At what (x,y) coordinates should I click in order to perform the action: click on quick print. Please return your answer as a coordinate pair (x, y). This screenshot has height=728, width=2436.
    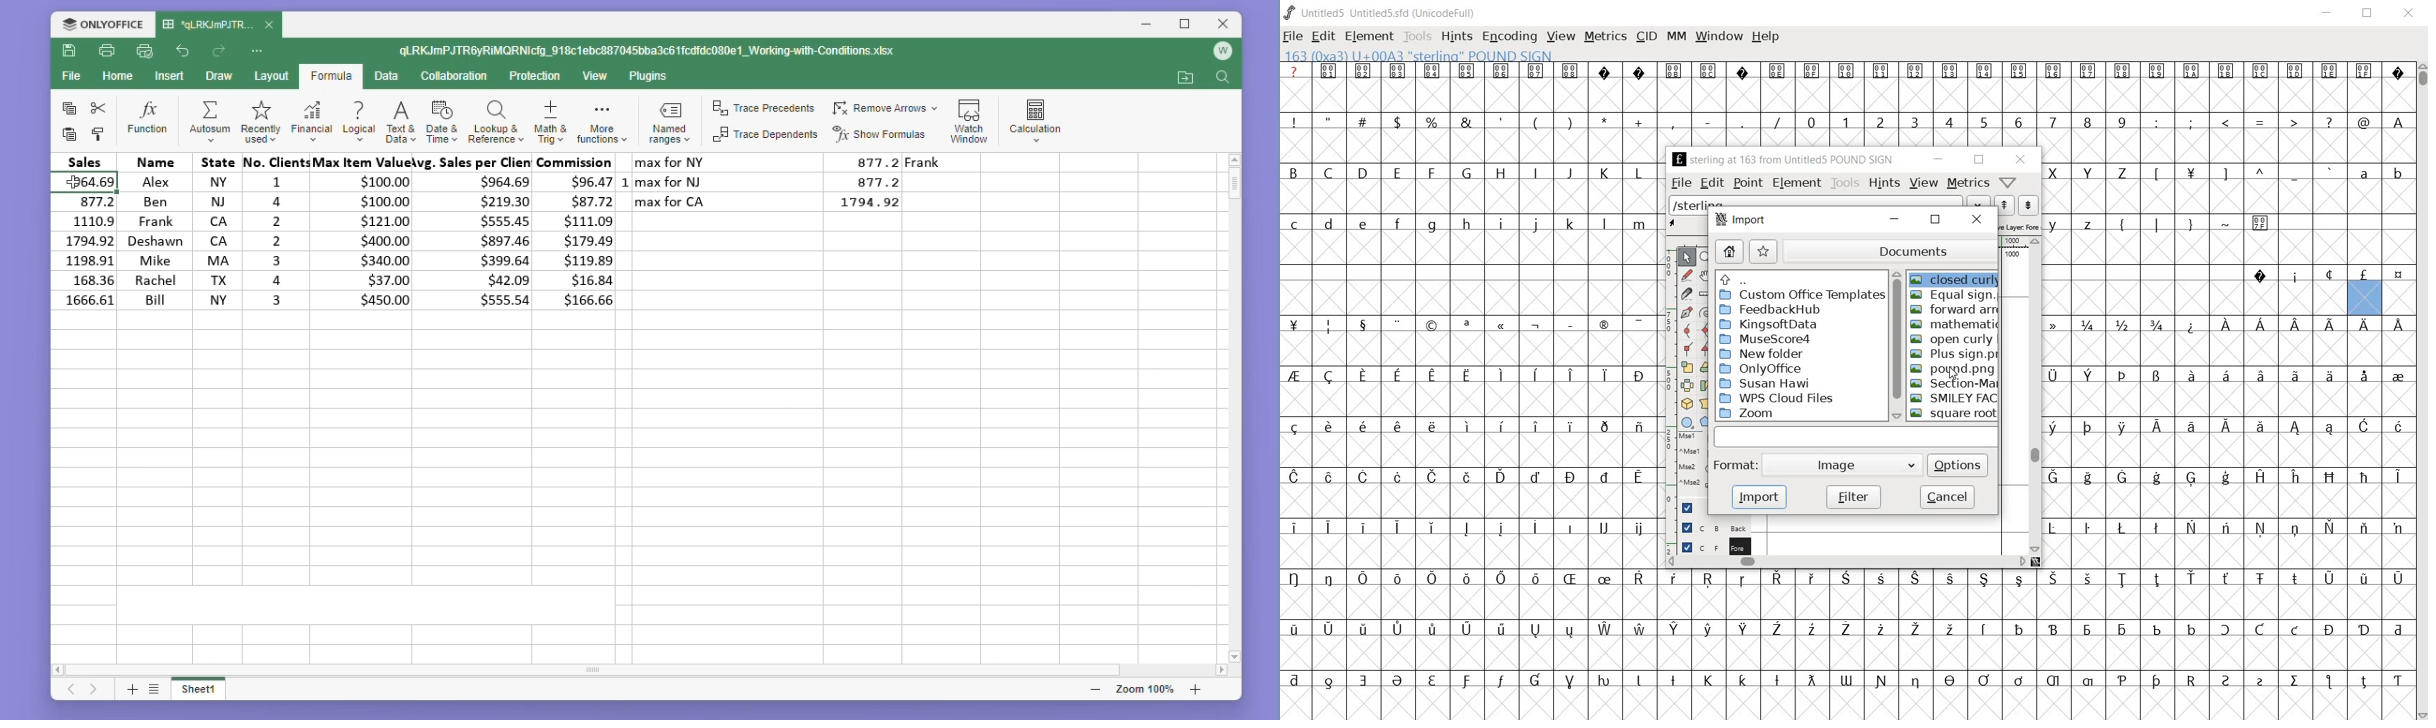
    Looking at the image, I should click on (142, 50).